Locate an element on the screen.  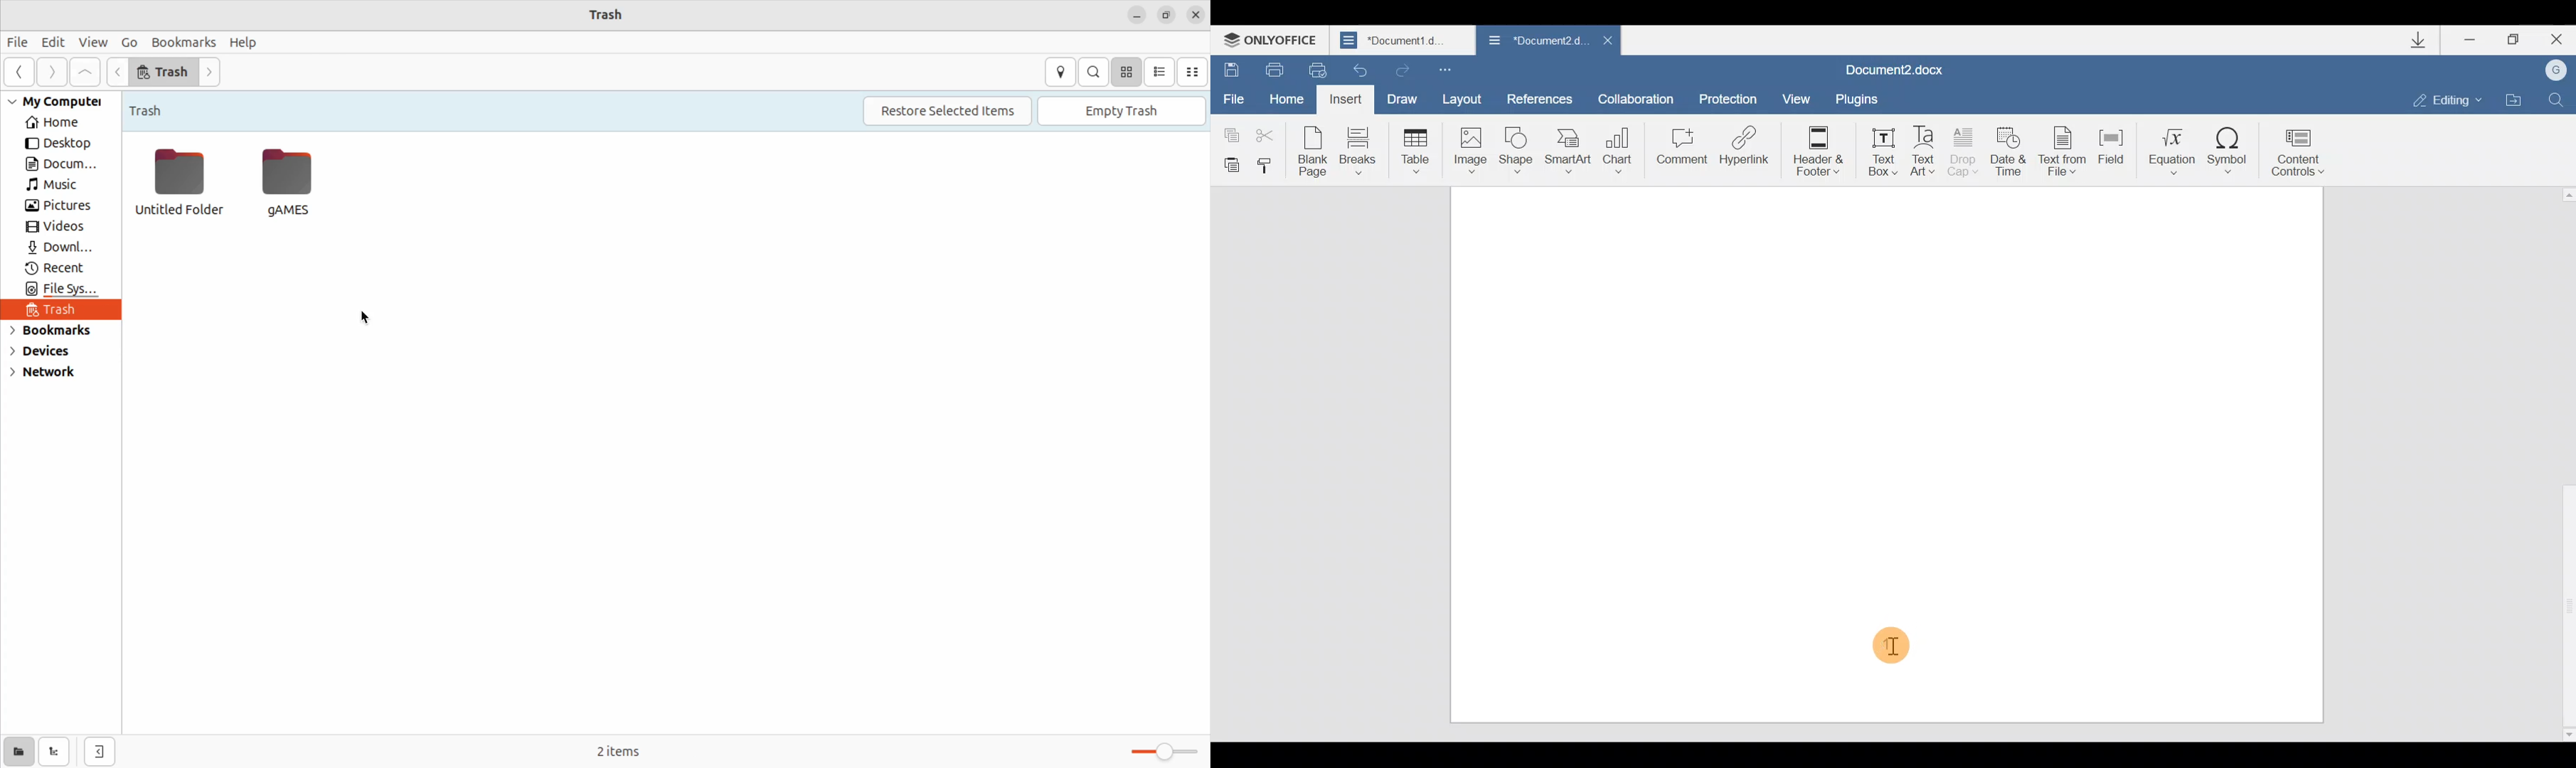
Minimize is located at coordinates (2466, 41).